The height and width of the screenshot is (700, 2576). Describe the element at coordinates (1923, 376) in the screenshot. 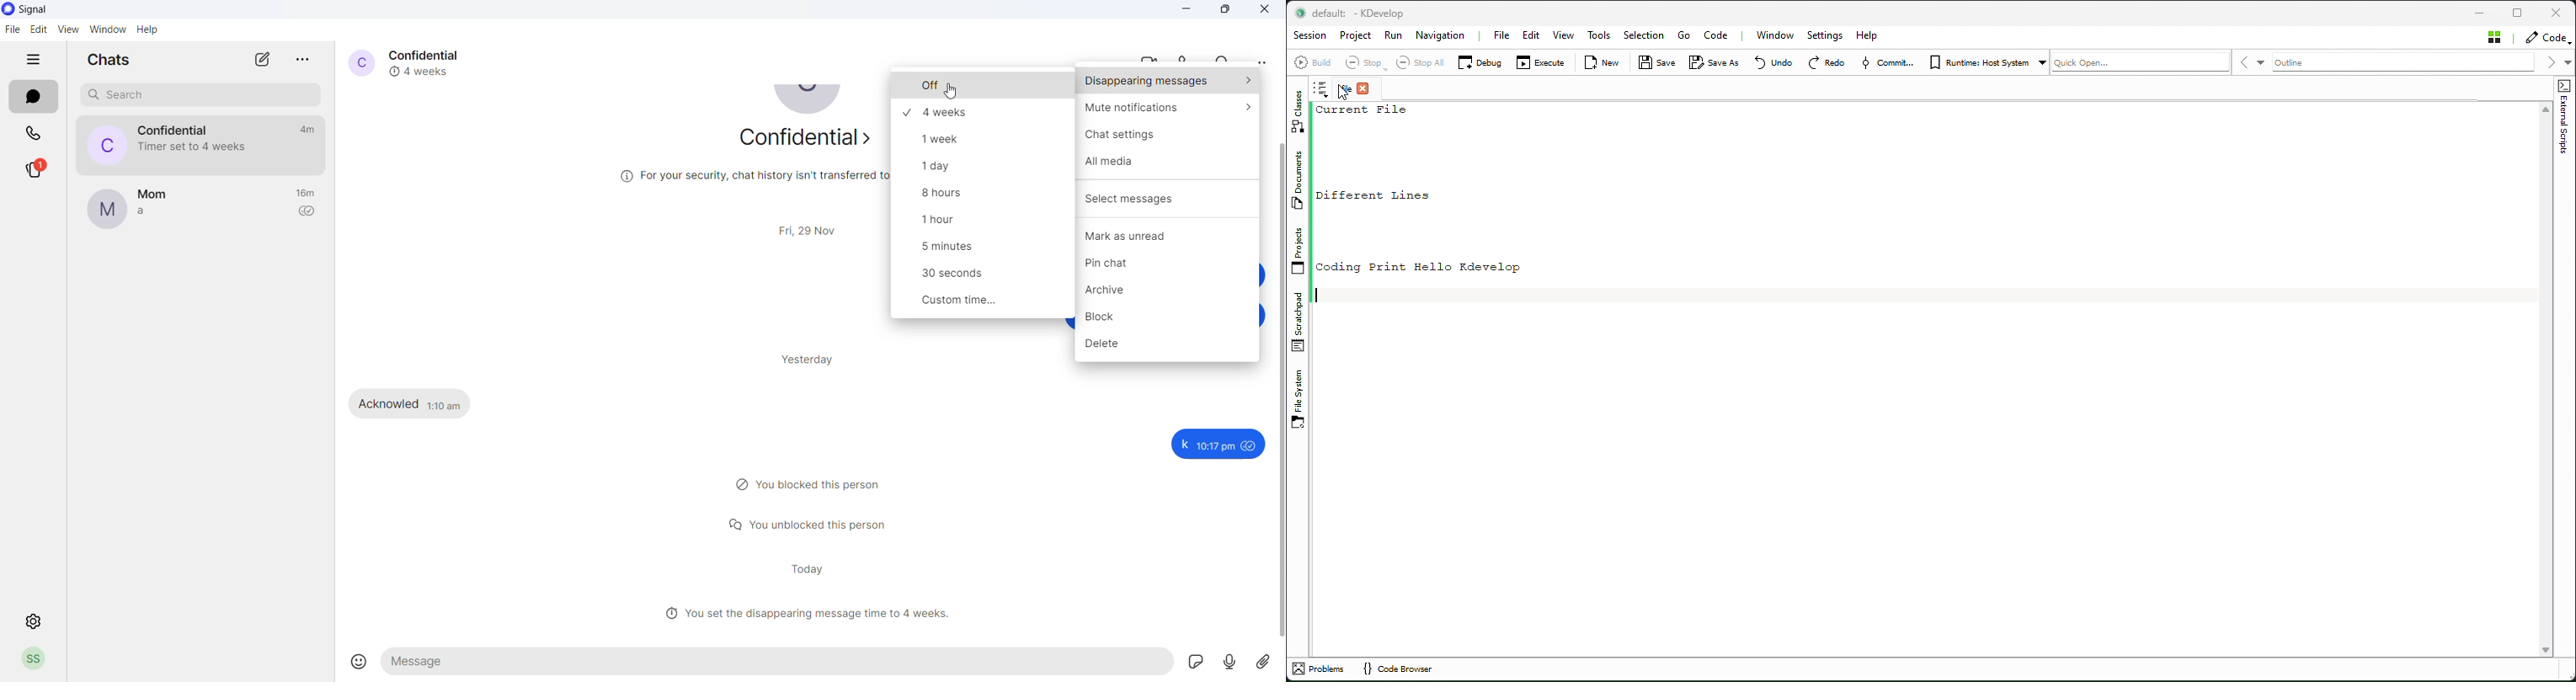

I see `Current File  Different Line   Coding Print Hello KDevelop` at that location.